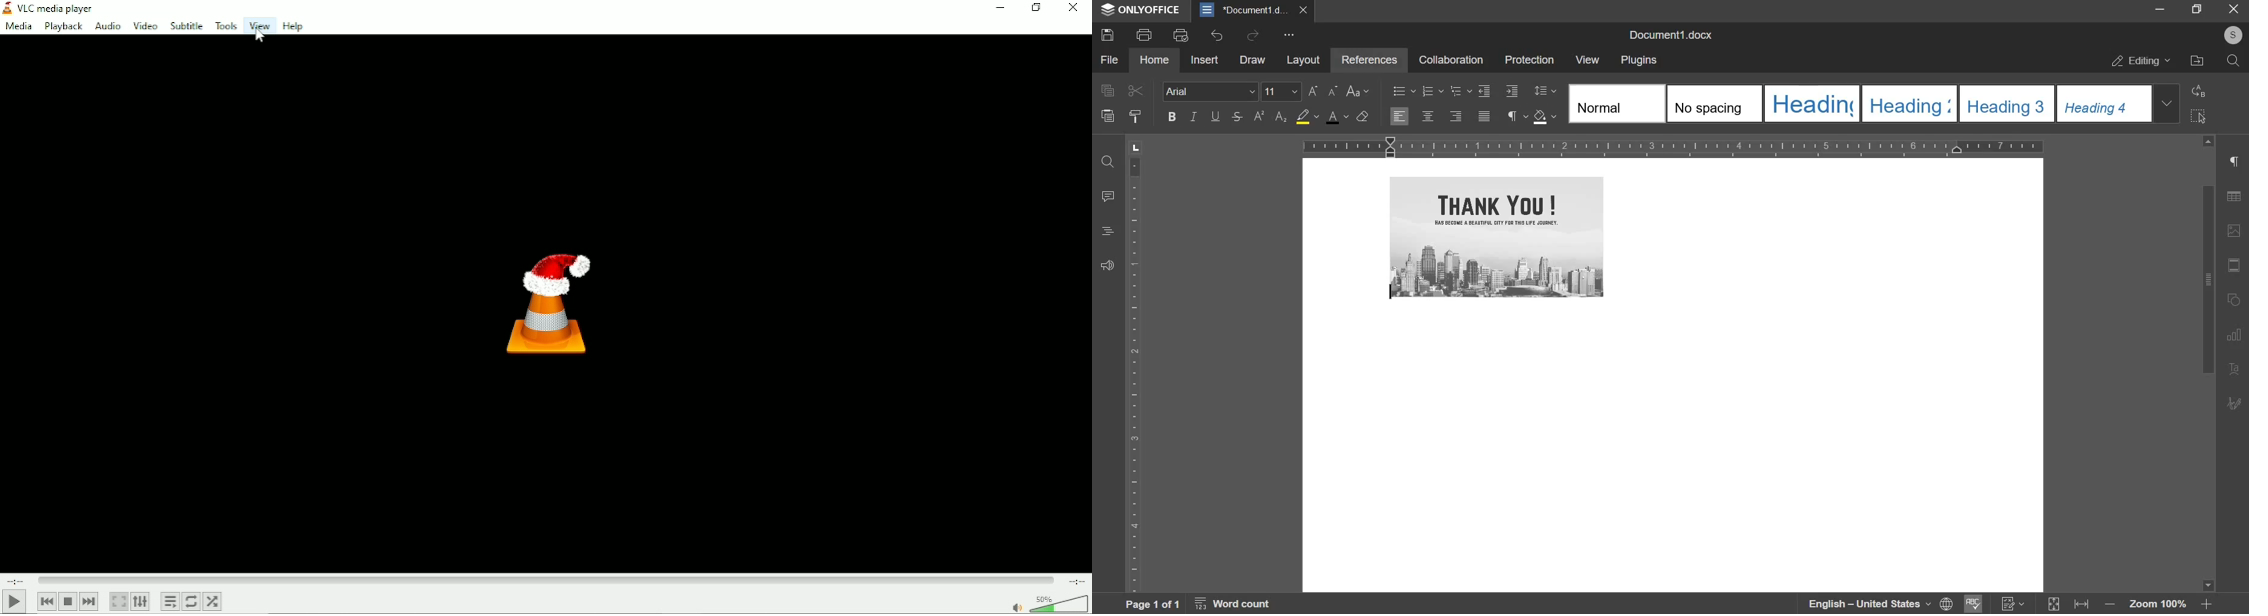 This screenshot has height=616, width=2268. What do you see at coordinates (63, 27) in the screenshot?
I see `Playback` at bounding box center [63, 27].